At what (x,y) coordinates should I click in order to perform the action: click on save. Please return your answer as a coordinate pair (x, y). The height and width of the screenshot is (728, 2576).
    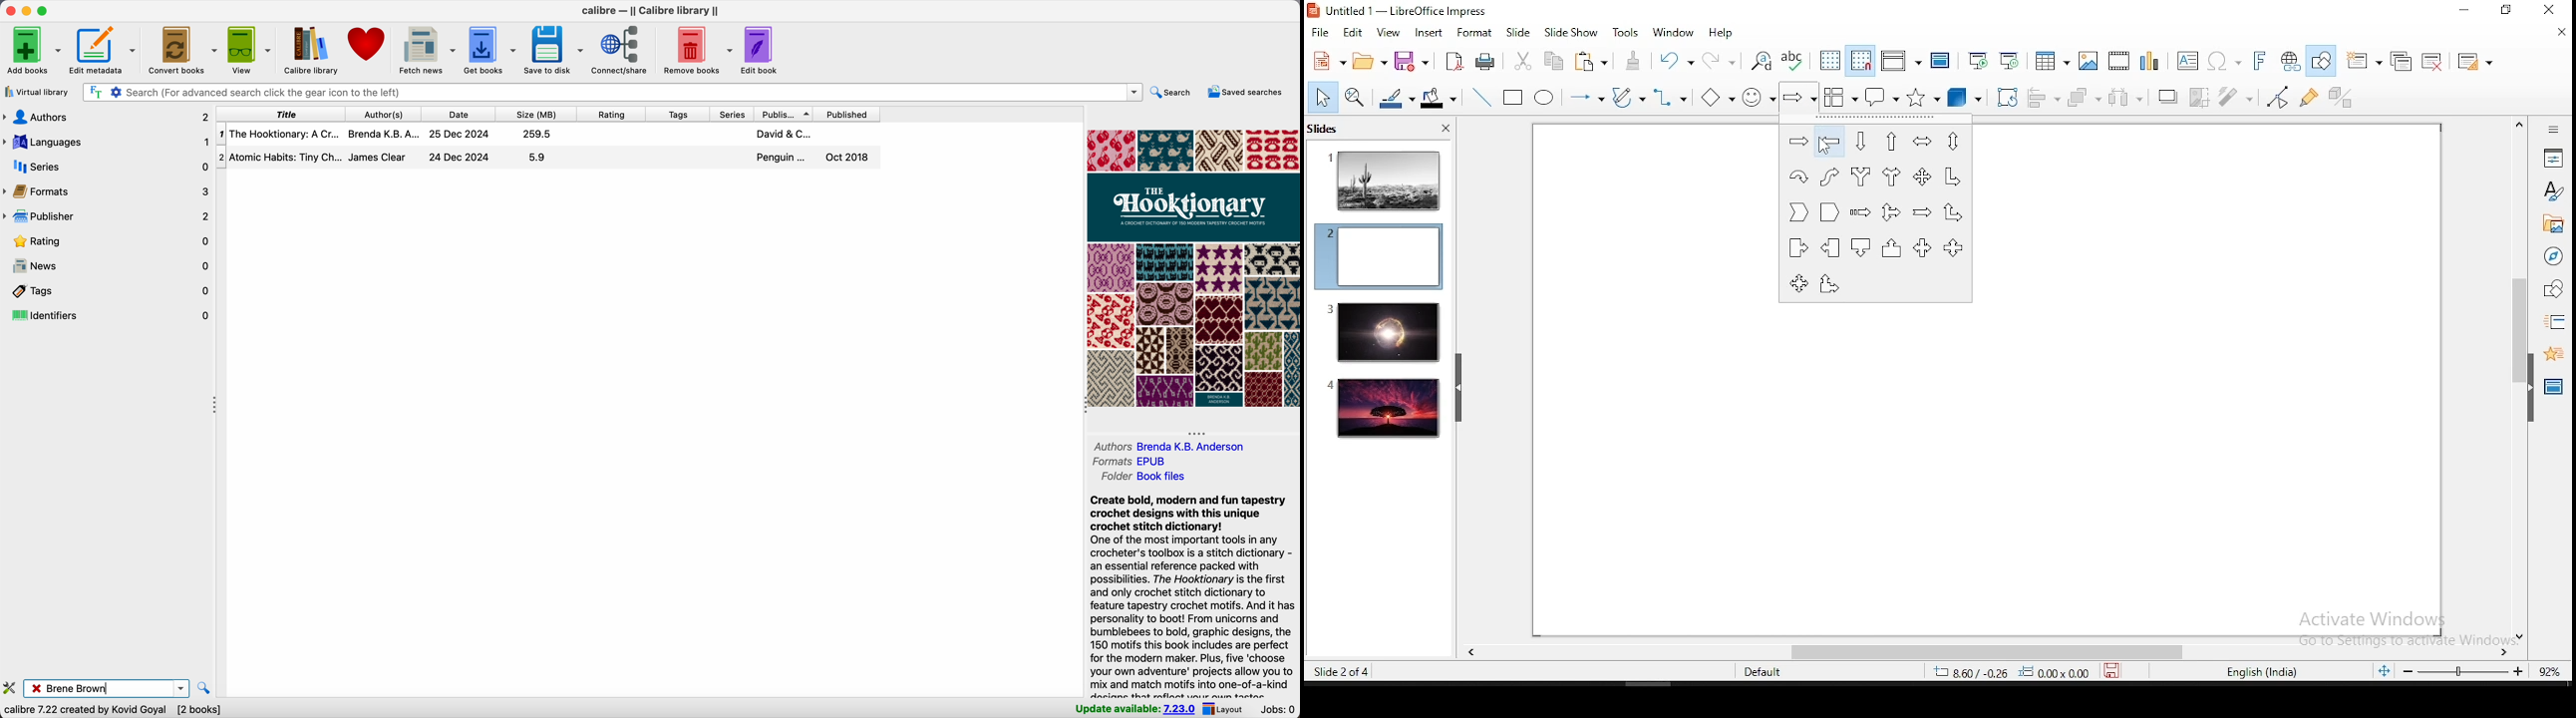
    Looking at the image, I should click on (2116, 672).